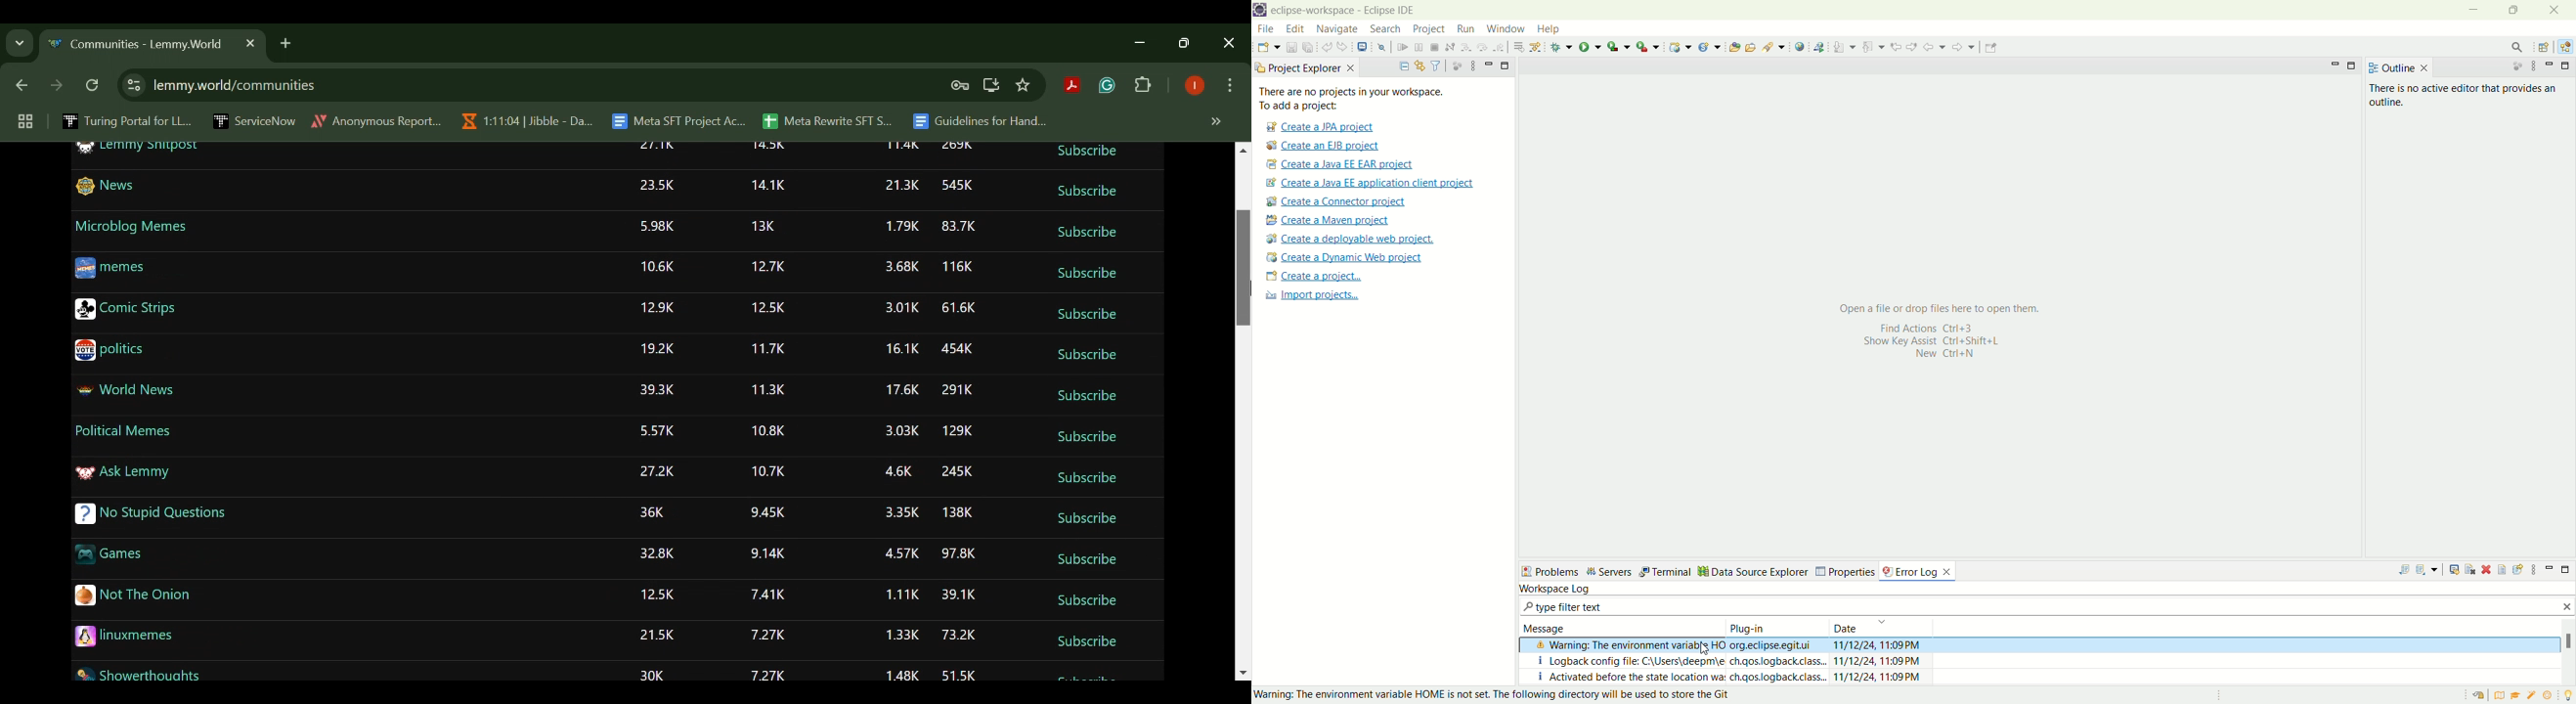 This screenshot has height=728, width=2576. What do you see at coordinates (677, 122) in the screenshot?
I see `Meta SFT Project Ac...` at bounding box center [677, 122].